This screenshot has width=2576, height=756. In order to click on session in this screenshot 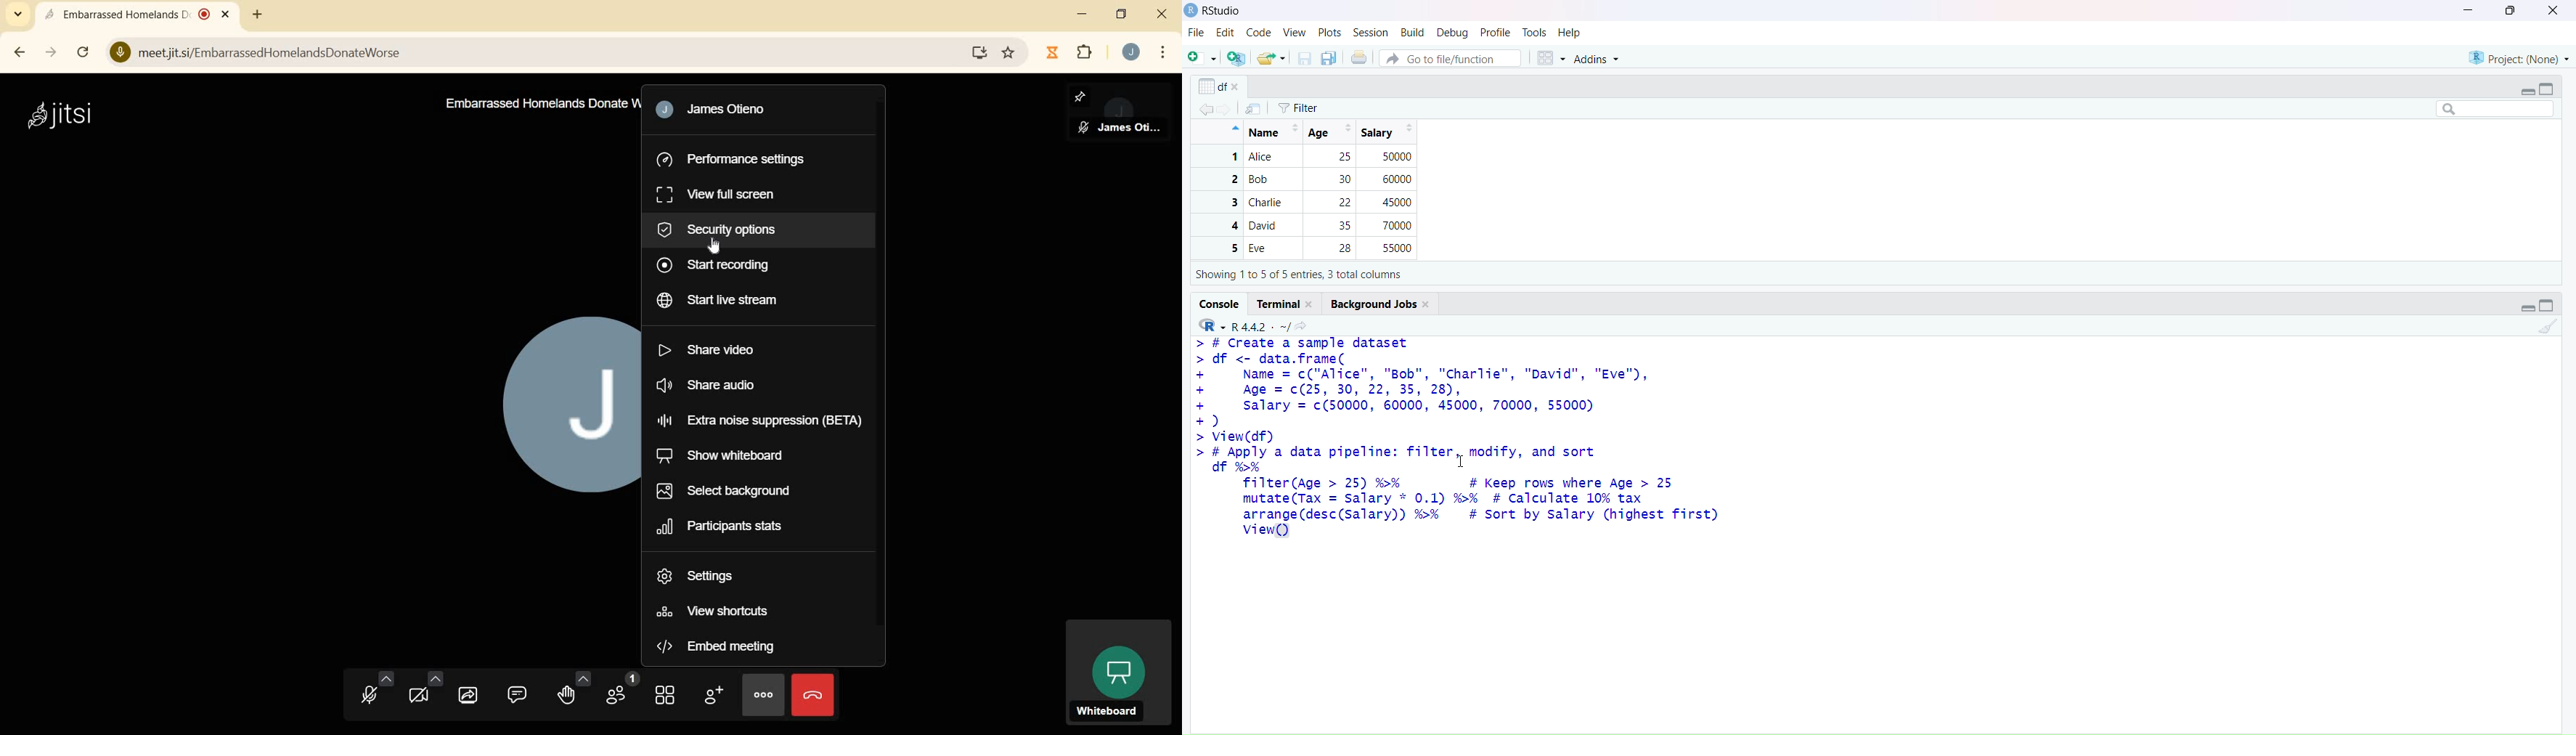, I will do `click(1371, 33)`.